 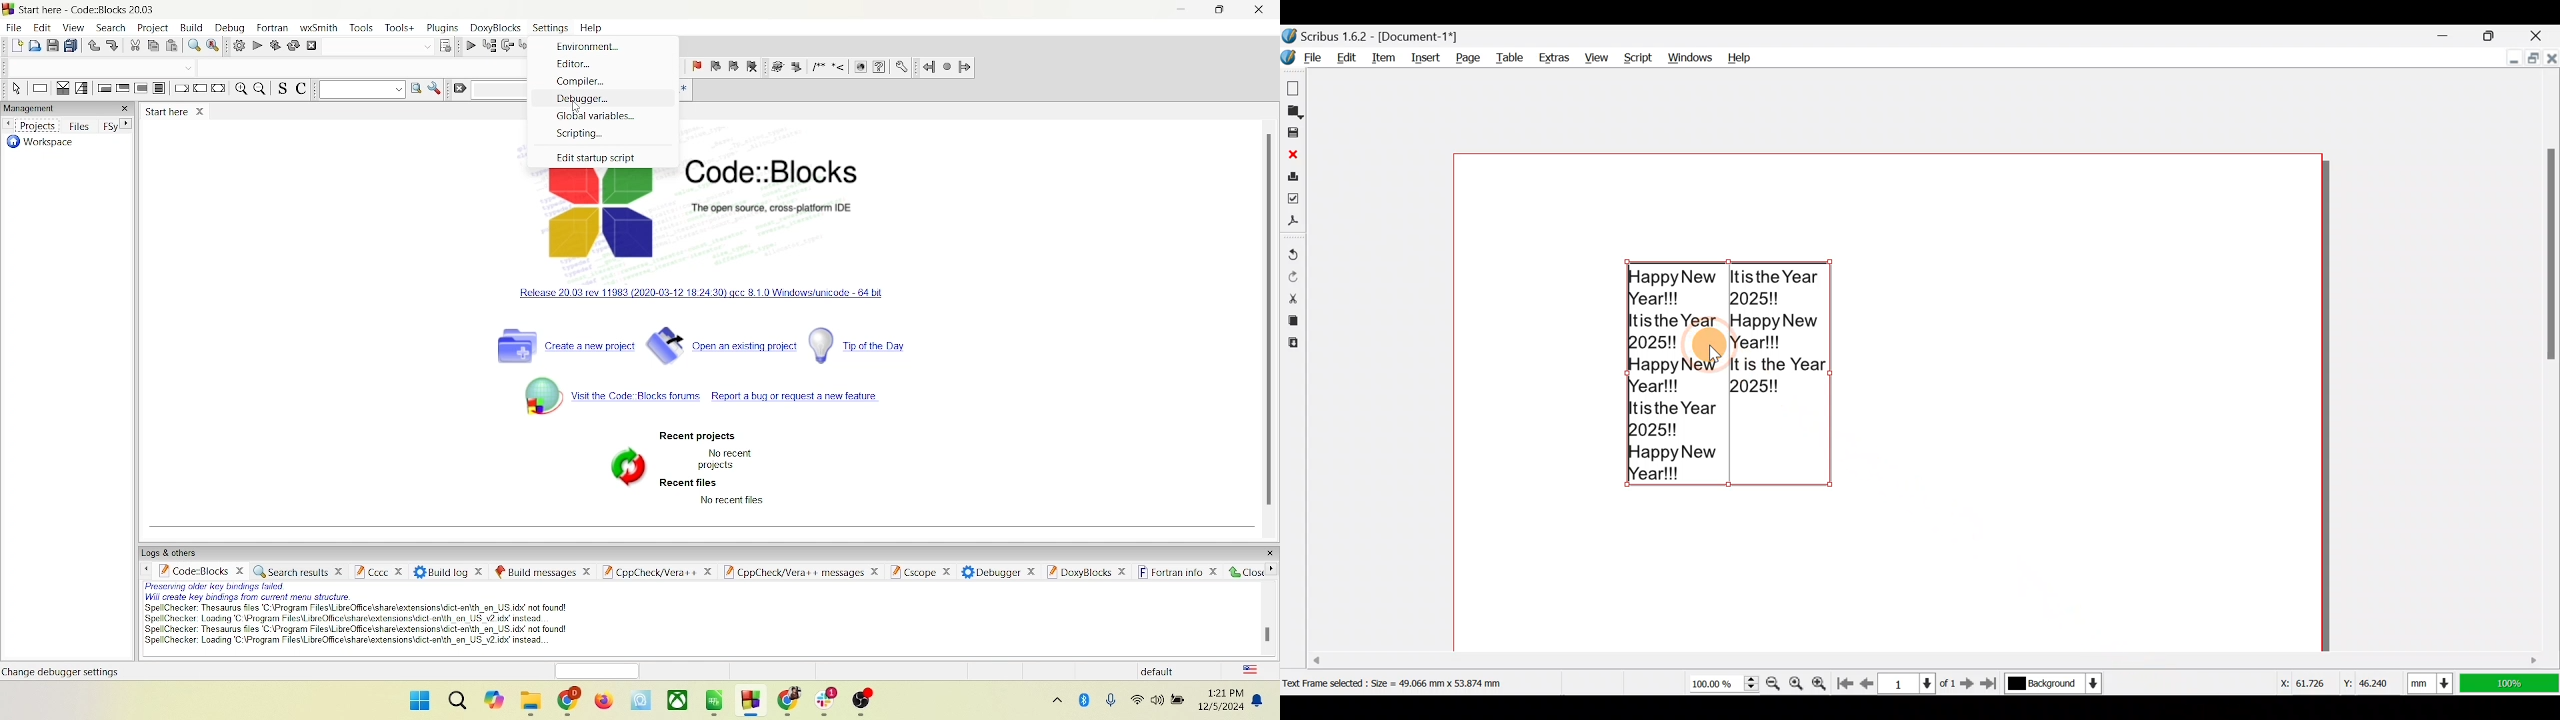 I want to click on Edit, so click(x=1347, y=57).